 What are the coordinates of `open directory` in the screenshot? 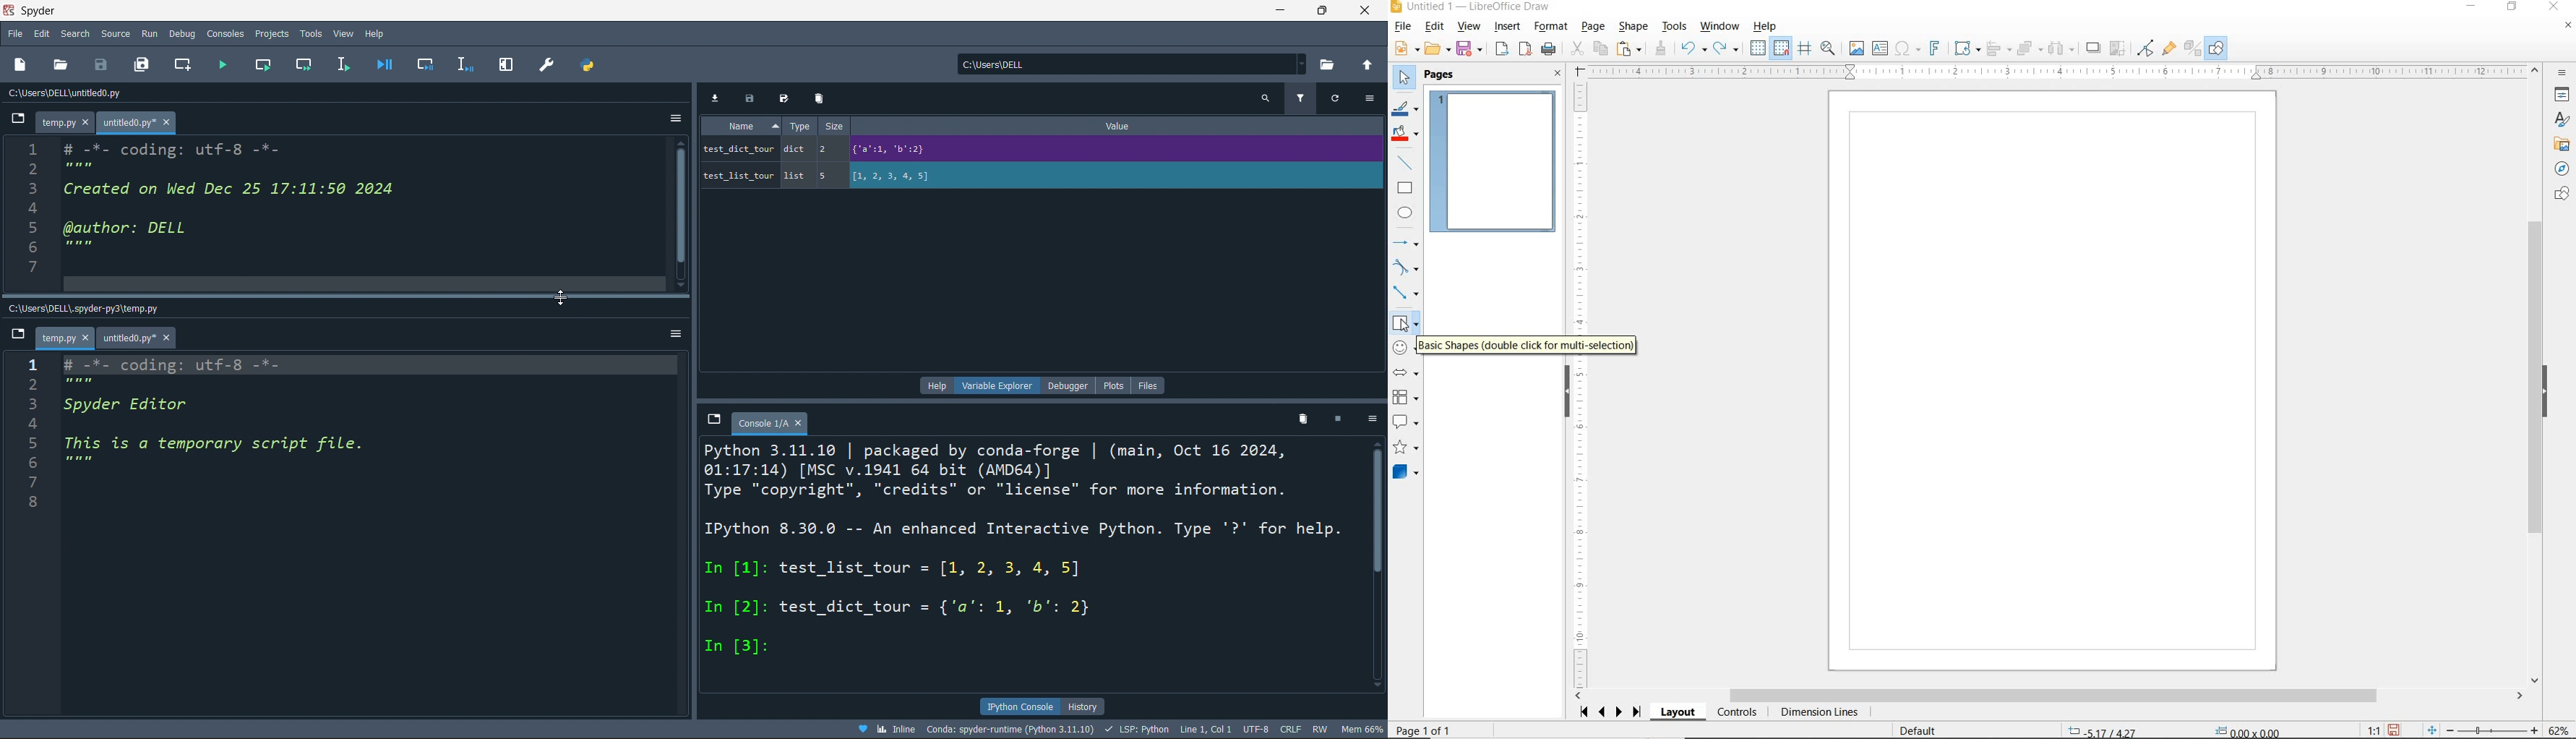 It's located at (1370, 65).